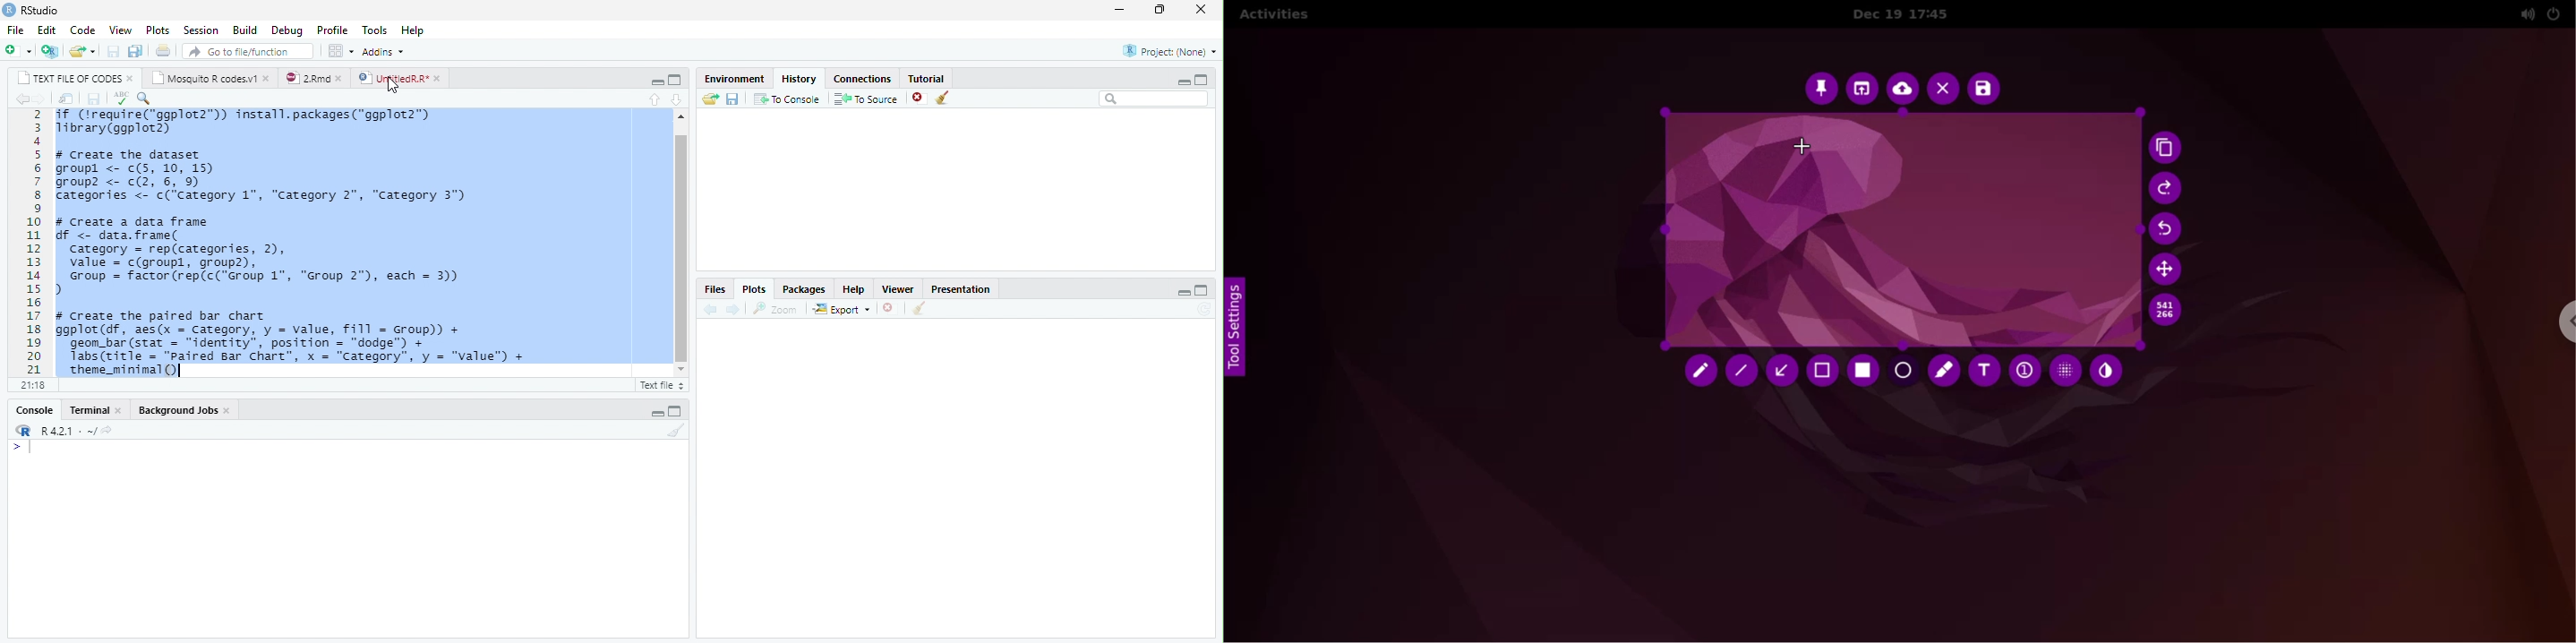  I want to click on go forward, so click(38, 99).